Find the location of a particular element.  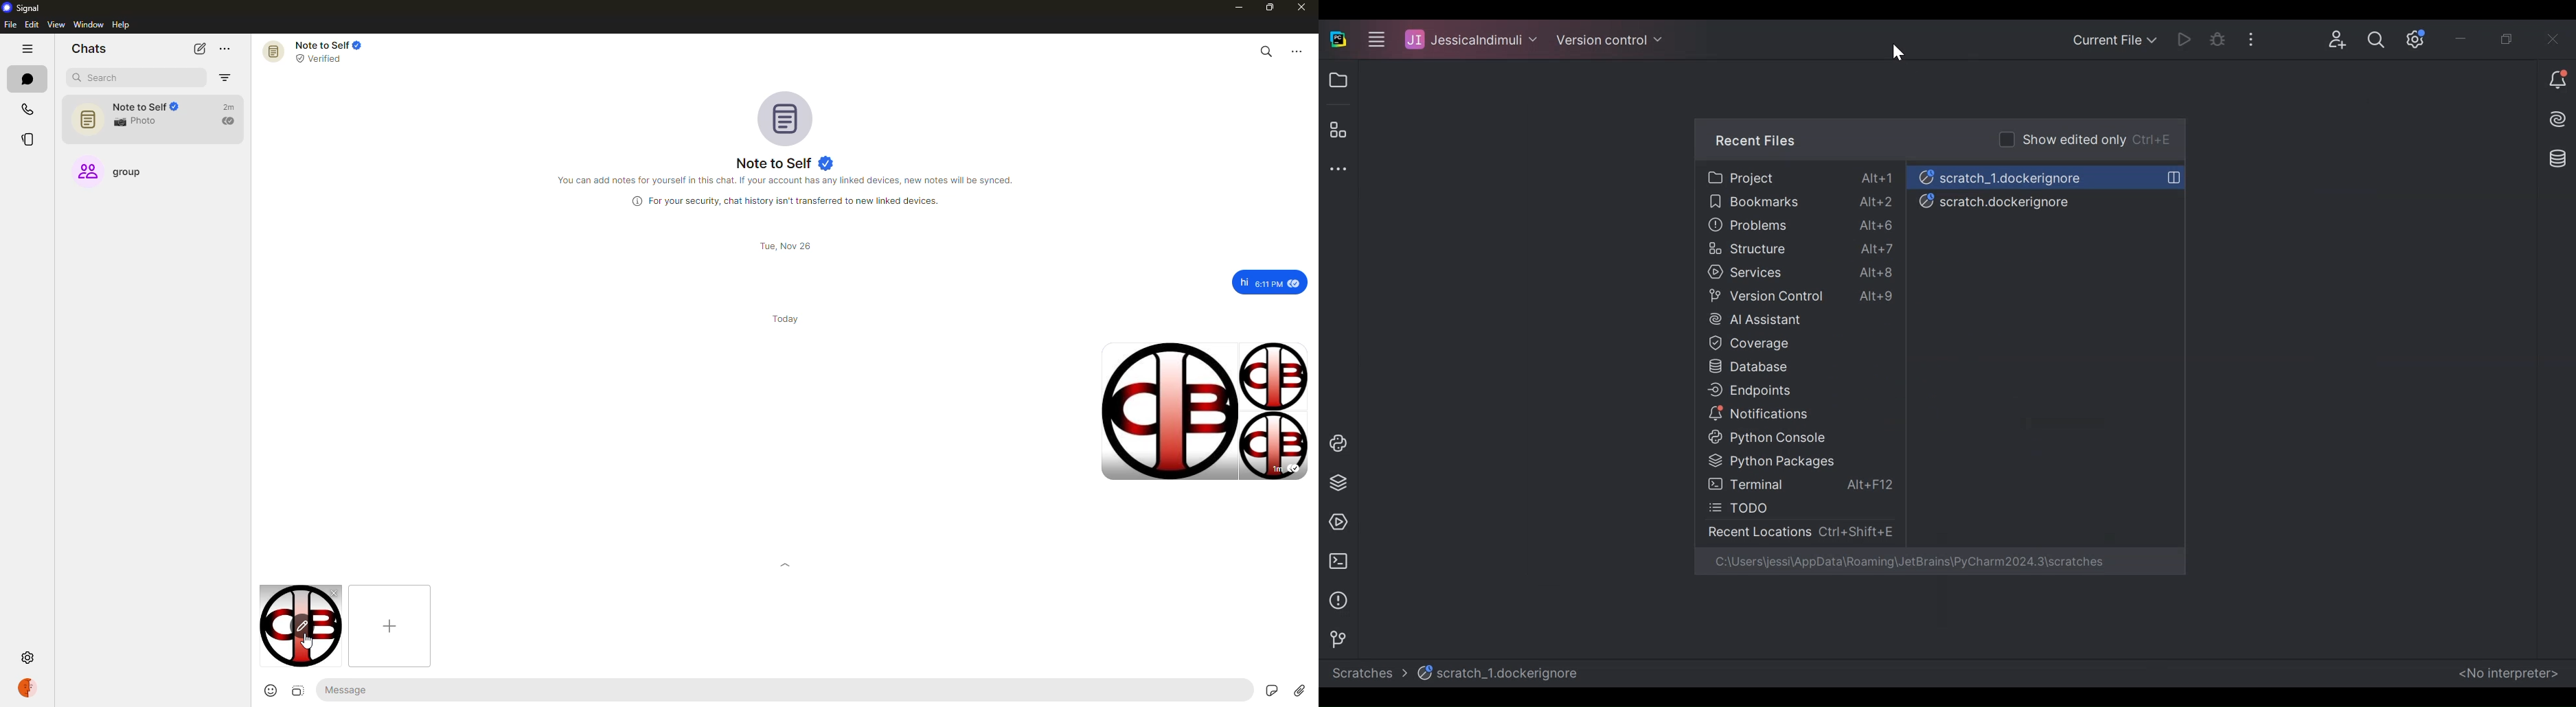

note to self is located at coordinates (155, 119).